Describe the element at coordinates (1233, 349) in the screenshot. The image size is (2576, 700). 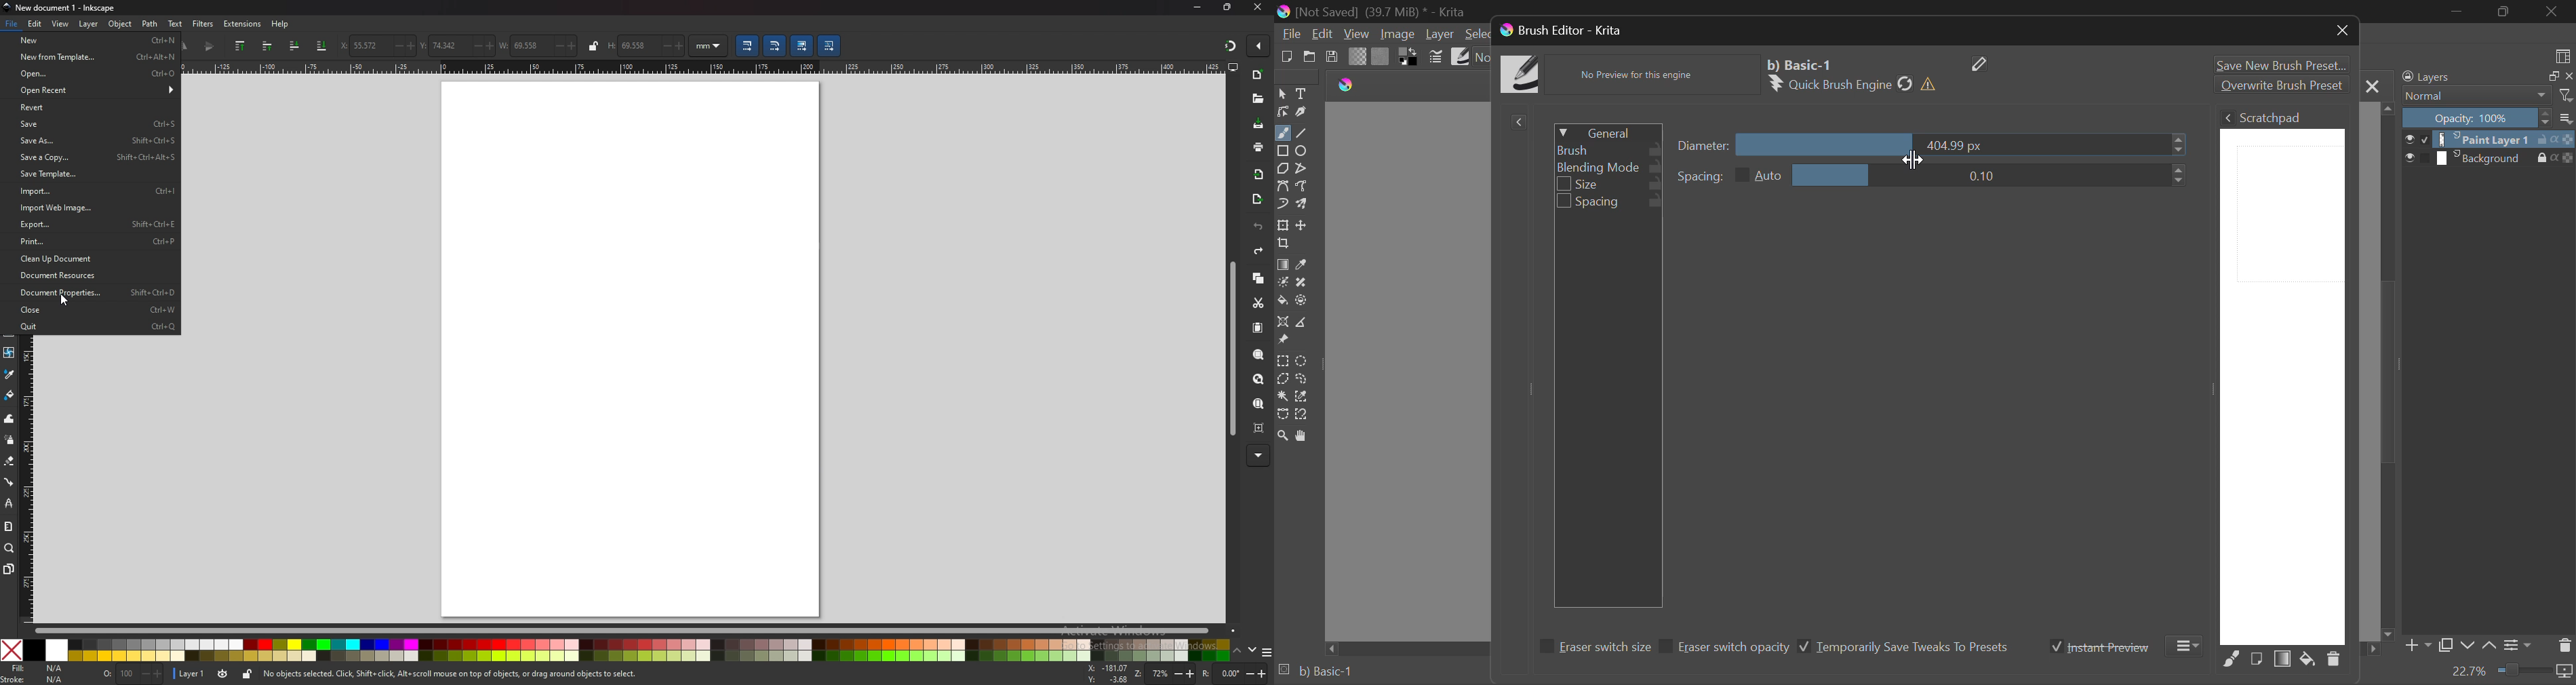
I see `scroll bar` at that location.